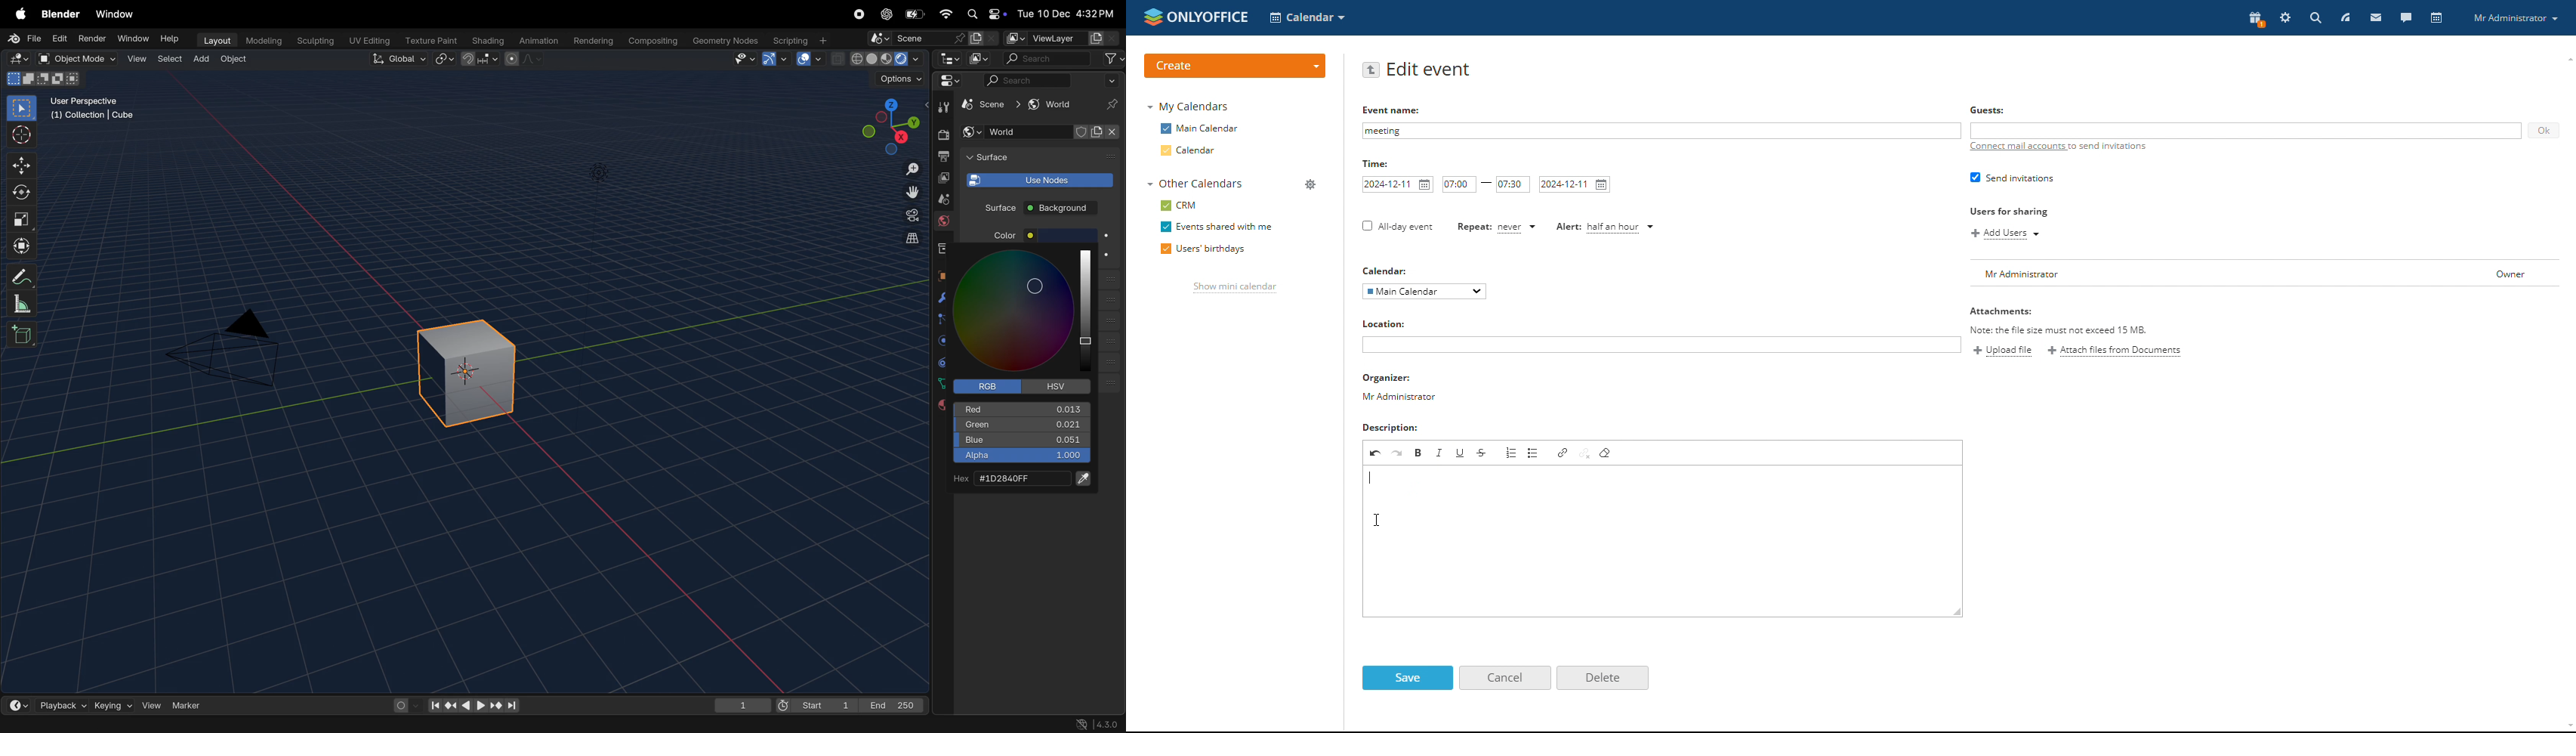  What do you see at coordinates (877, 59) in the screenshot?
I see `view port shading` at bounding box center [877, 59].